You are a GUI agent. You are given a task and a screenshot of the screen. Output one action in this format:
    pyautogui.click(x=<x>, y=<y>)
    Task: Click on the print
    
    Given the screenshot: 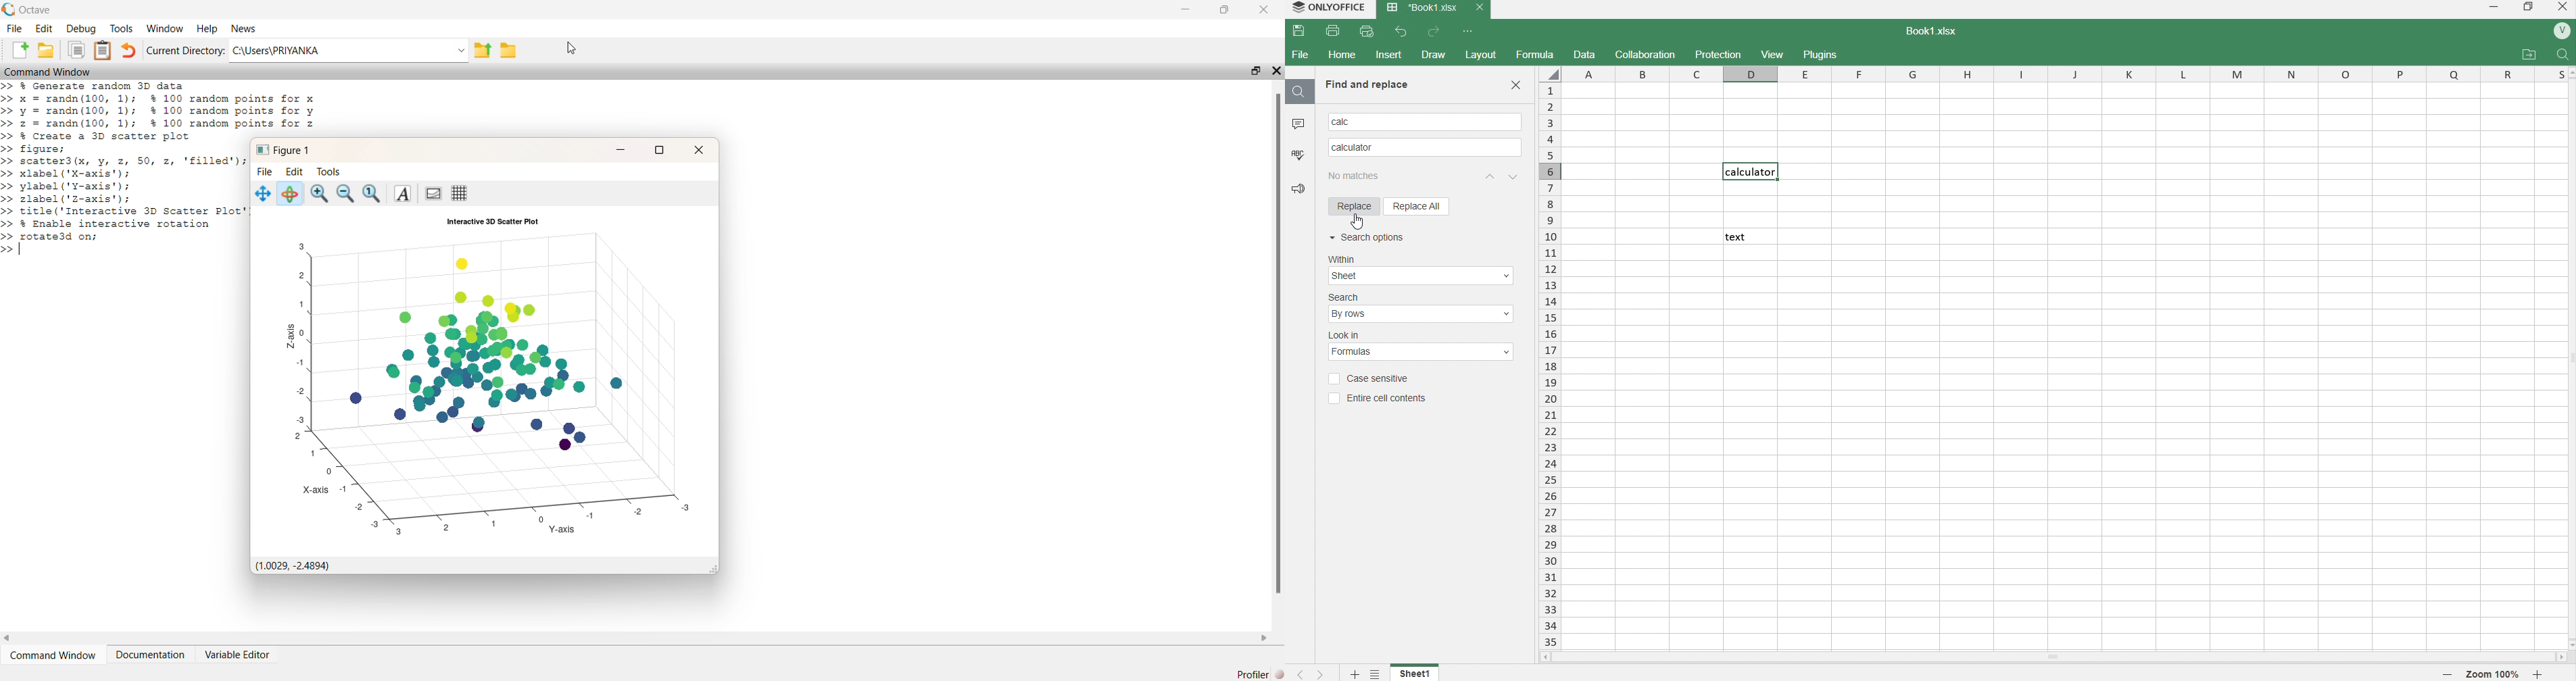 What is the action you would take?
    pyautogui.click(x=1336, y=31)
    